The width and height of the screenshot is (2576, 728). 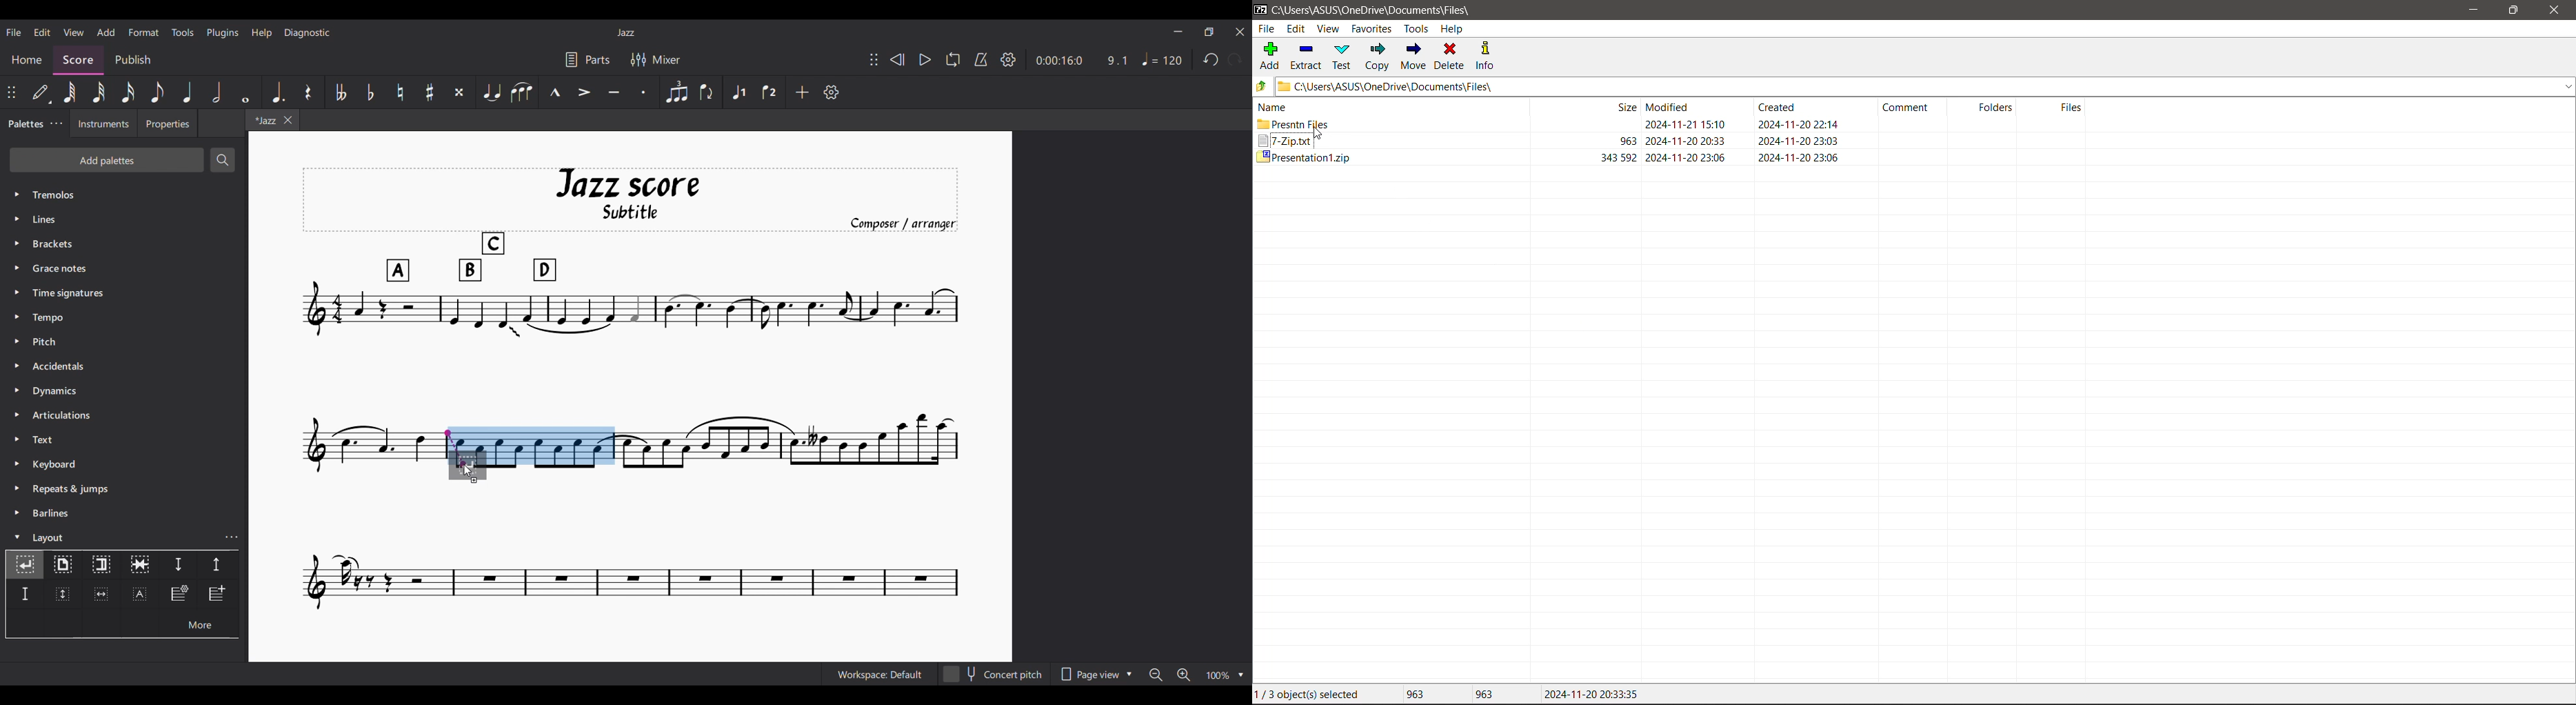 I want to click on Tools menu, so click(x=183, y=32).